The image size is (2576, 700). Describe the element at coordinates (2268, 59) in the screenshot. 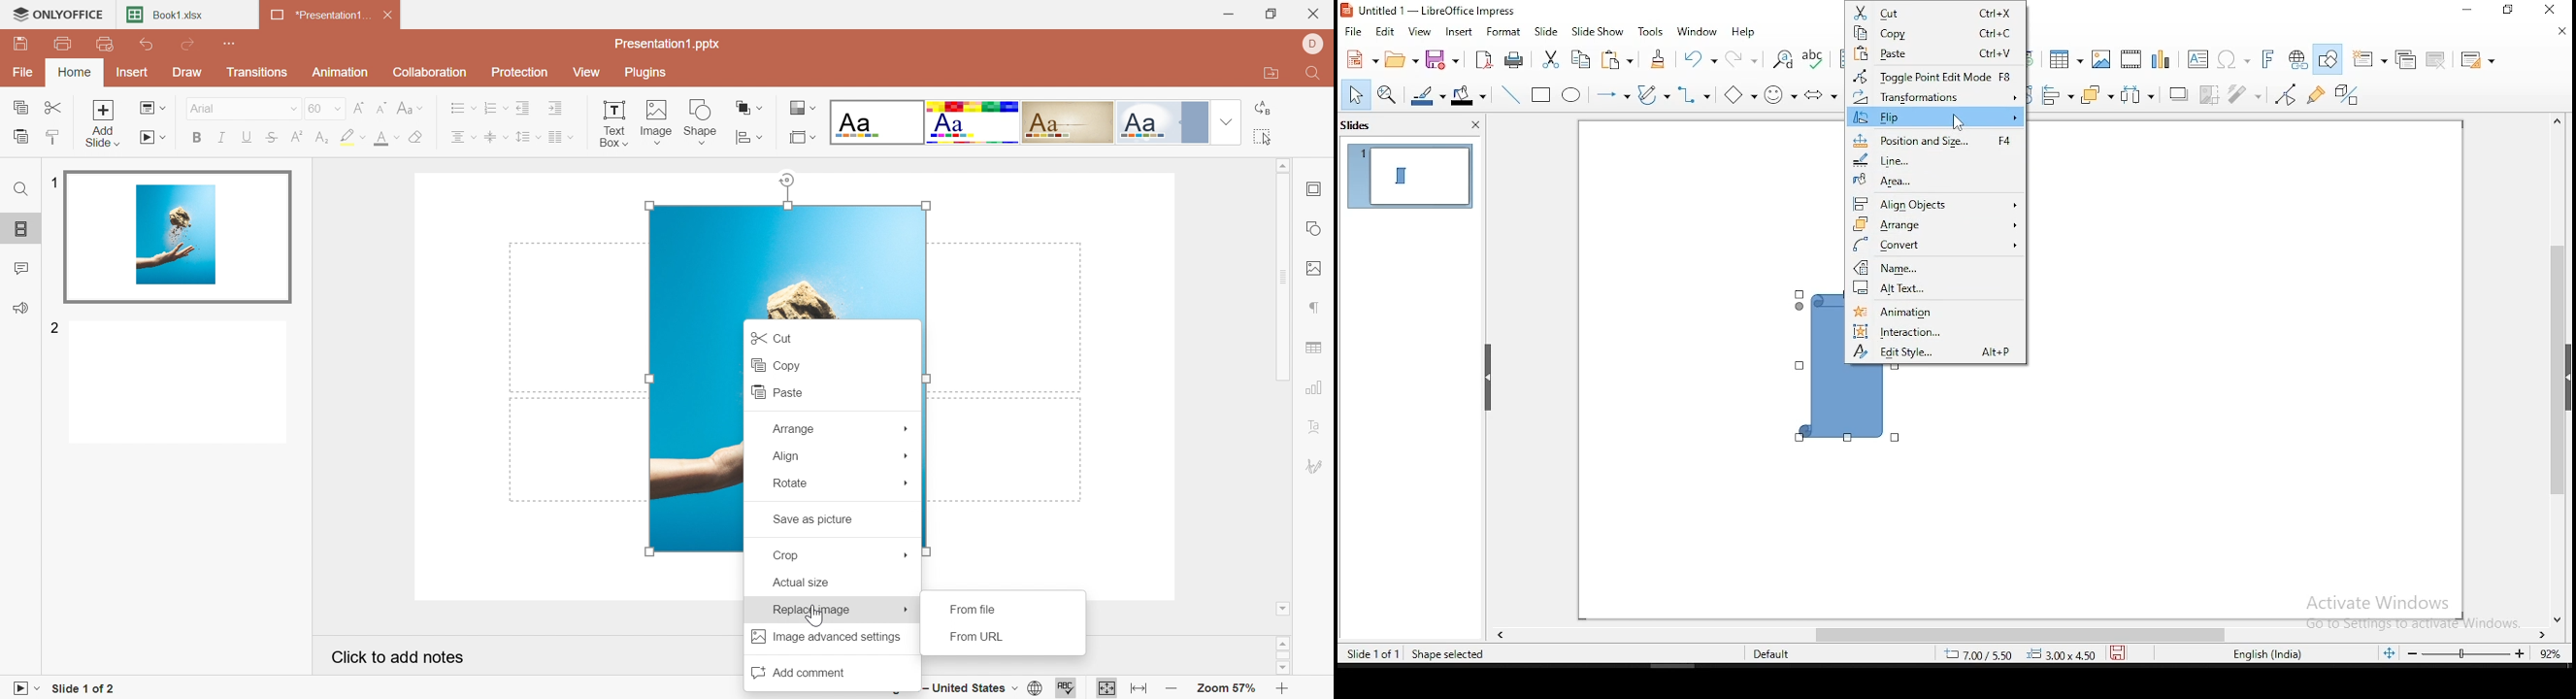

I see `insert font work text` at that location.